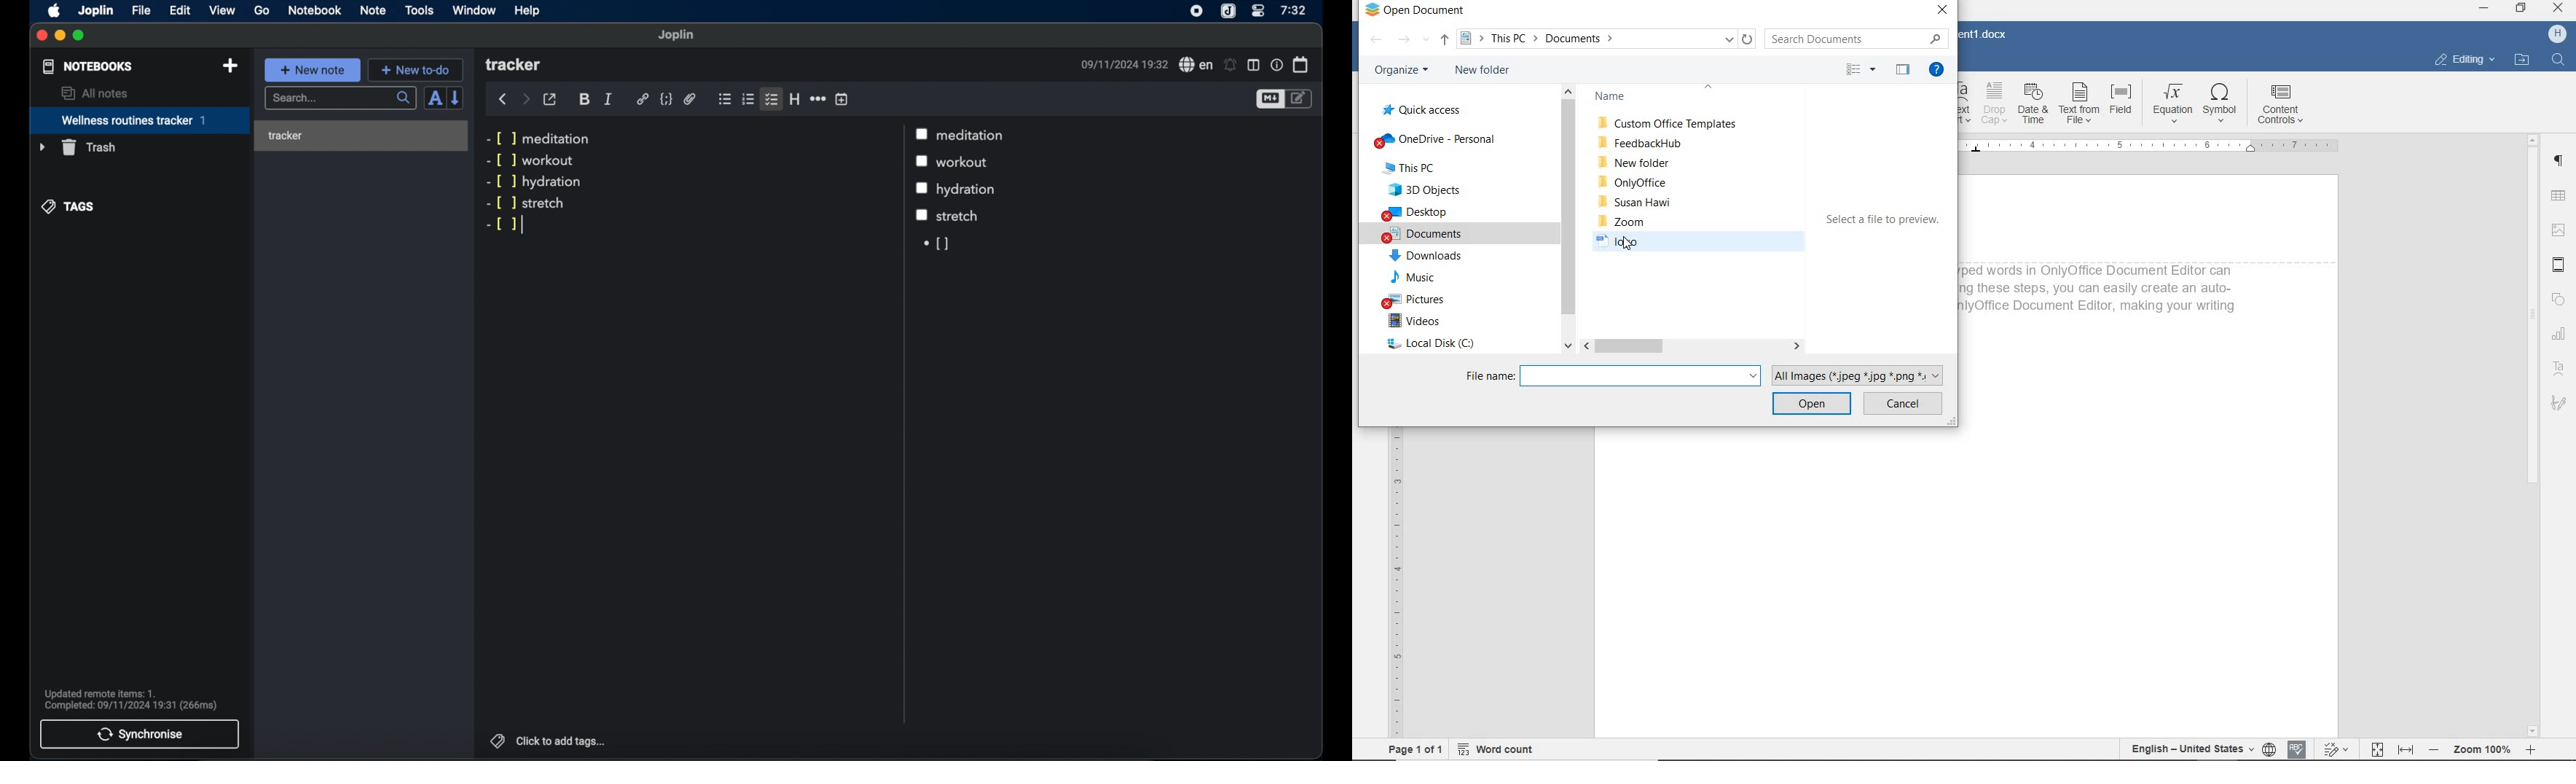 This screenshot has height=784, width=2576. What do you see at coordinates (2270, 749) in the screenshot?
I see `selelct language` at bounding box center [2270, 749].